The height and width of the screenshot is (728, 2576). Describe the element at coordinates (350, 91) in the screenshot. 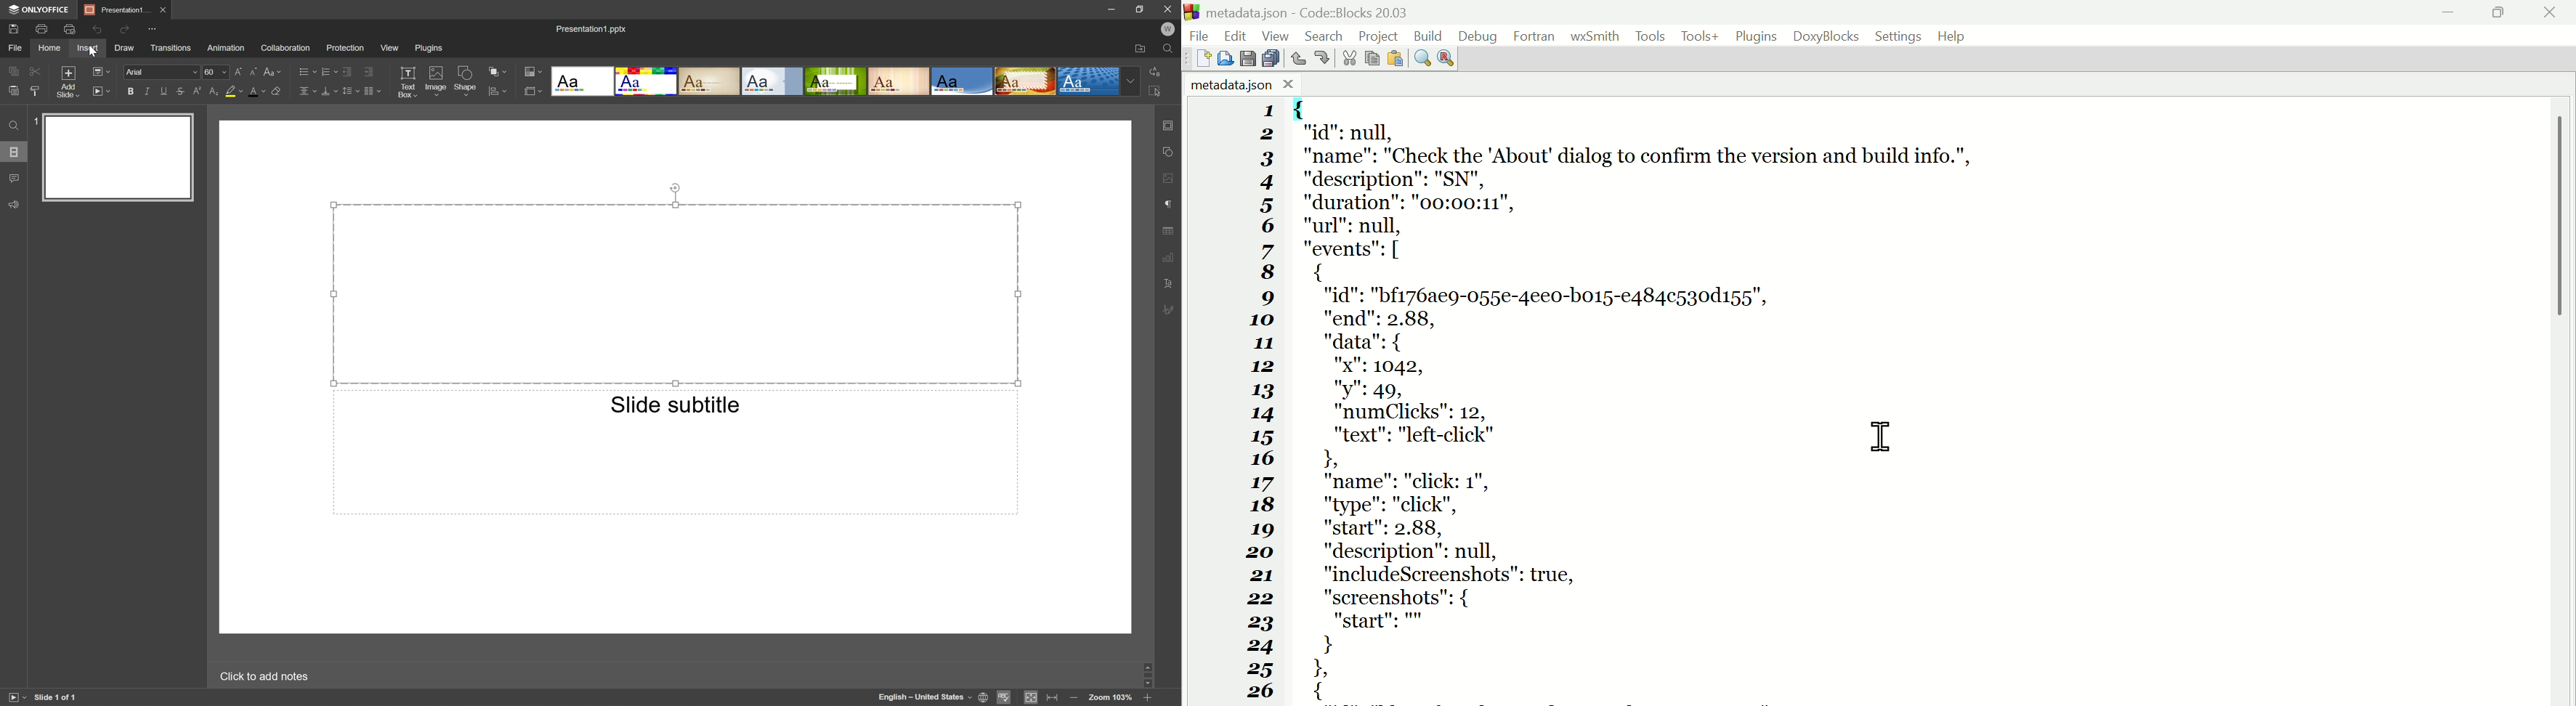

I see `Line spacing` at that location.